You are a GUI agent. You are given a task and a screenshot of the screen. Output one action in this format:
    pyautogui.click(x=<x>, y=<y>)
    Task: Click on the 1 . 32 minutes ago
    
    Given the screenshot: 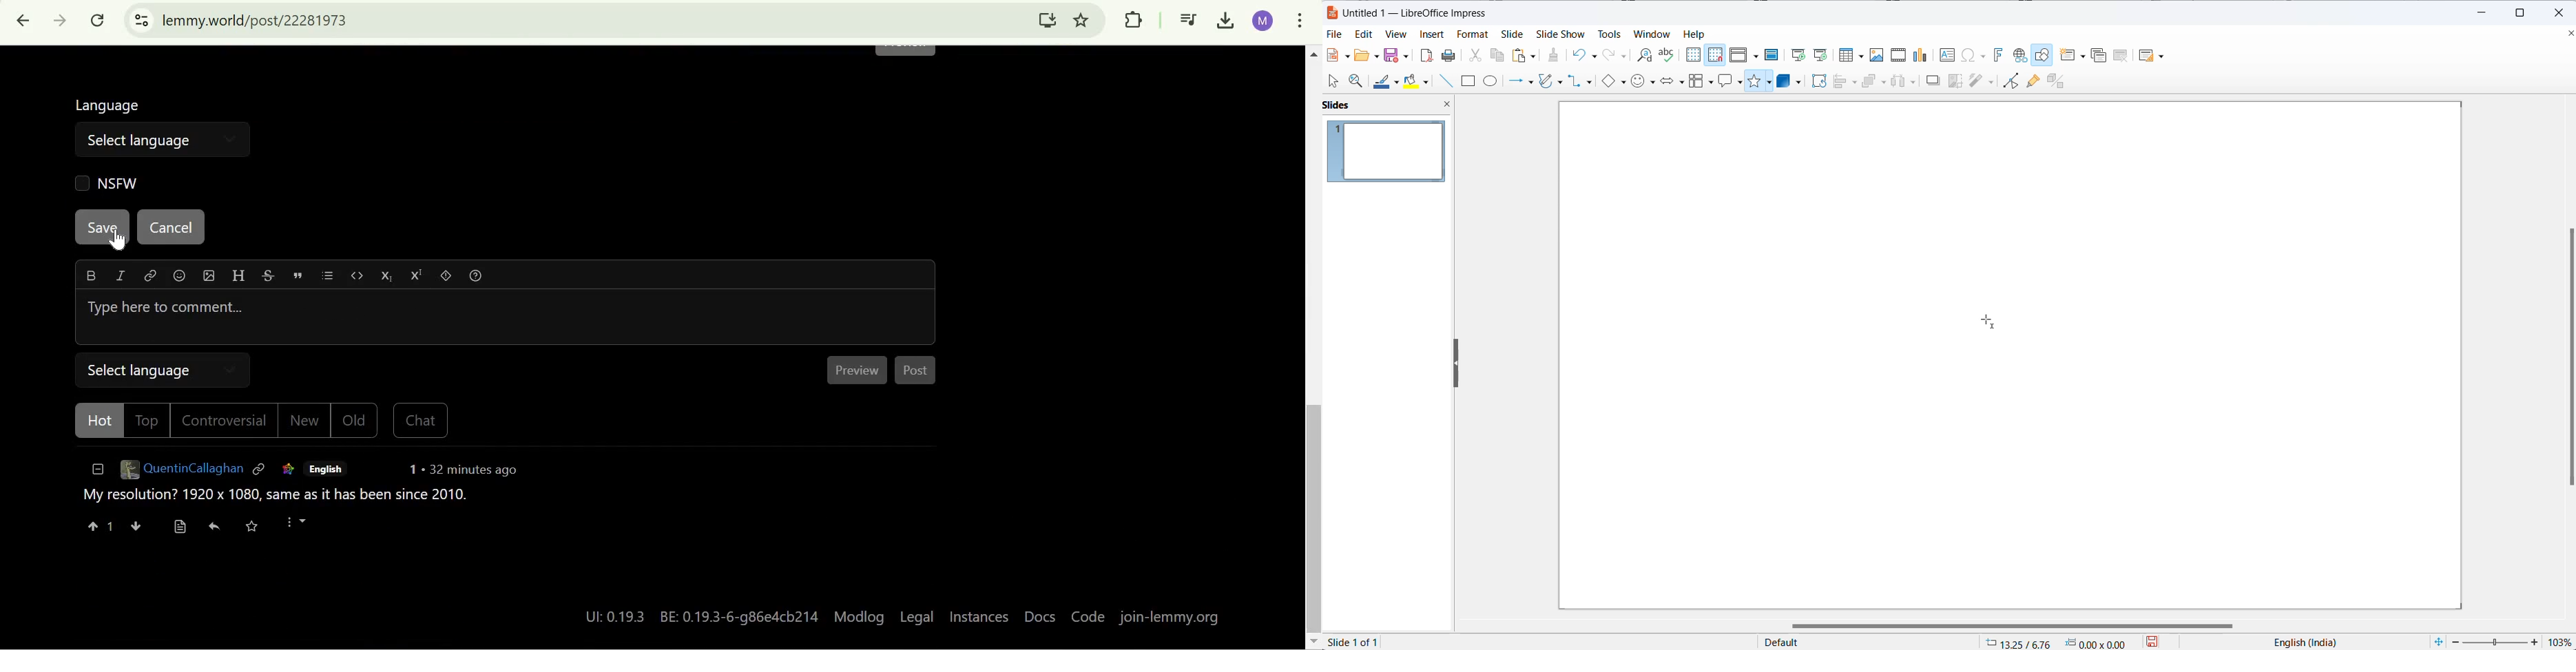 What is the action you would take?
    pyautogui.click(x=464, y=472)
    